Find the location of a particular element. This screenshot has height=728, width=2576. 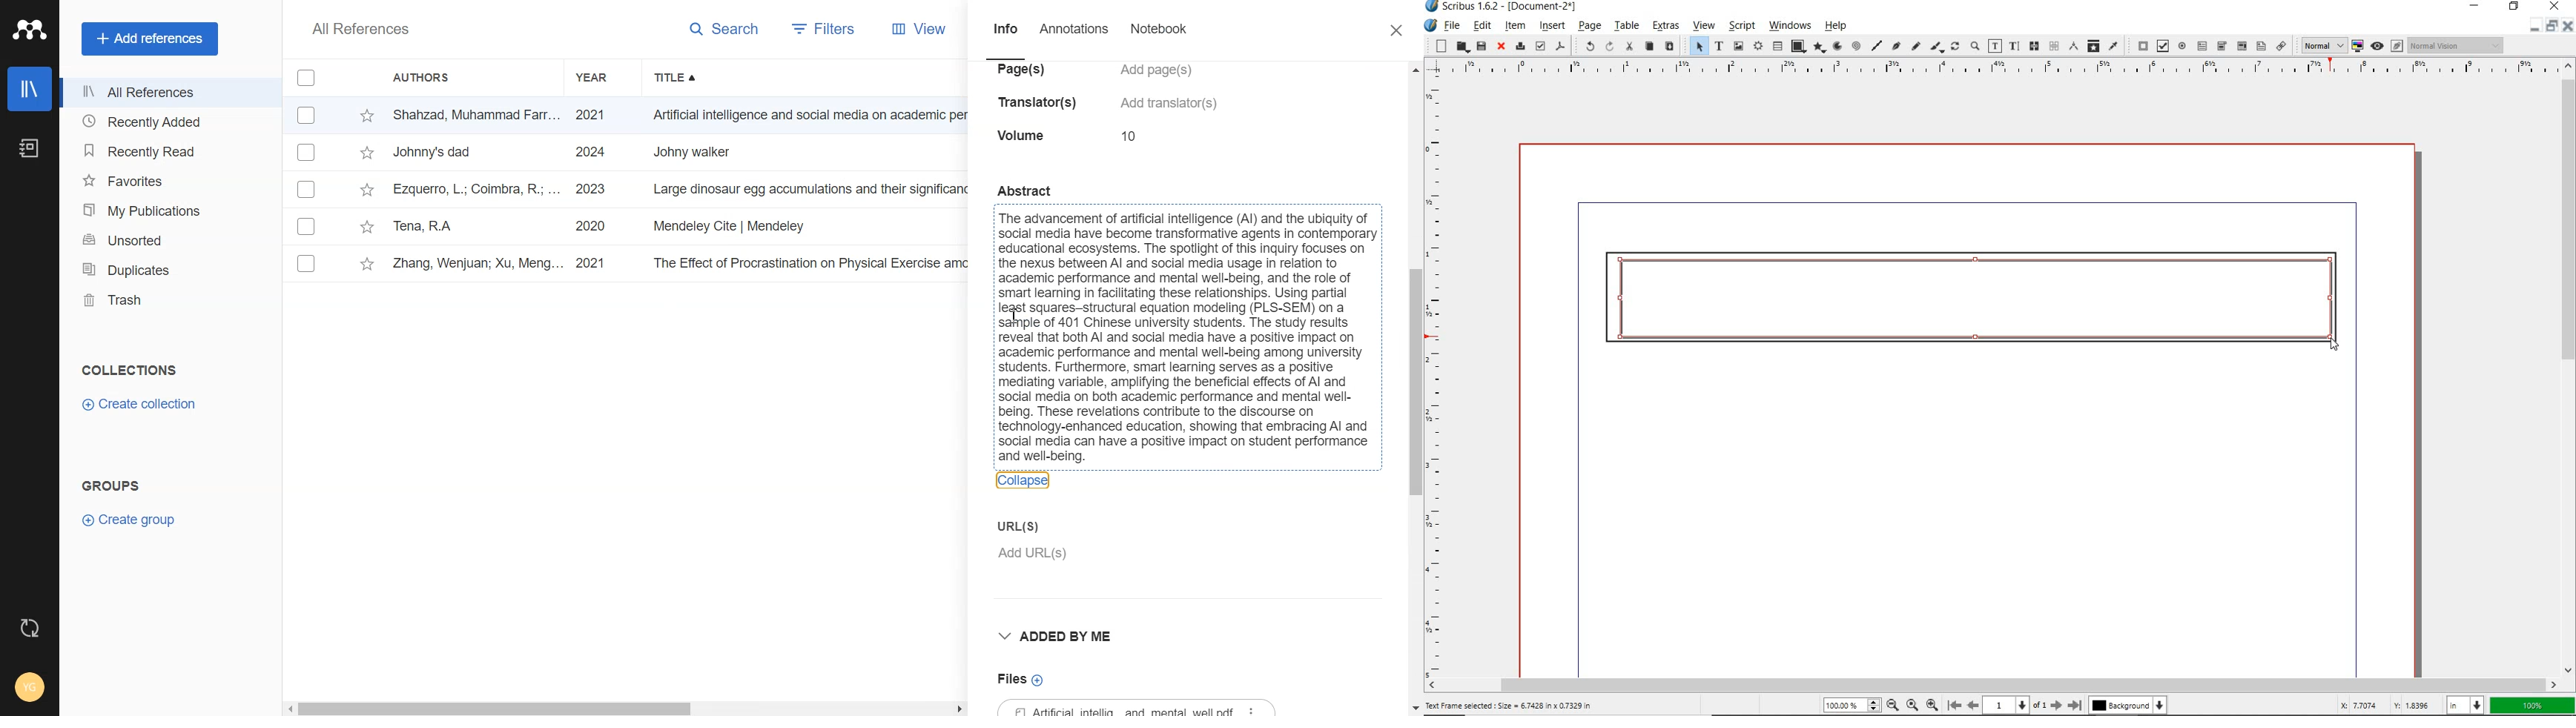

item is located at coordinates (1516, 26).